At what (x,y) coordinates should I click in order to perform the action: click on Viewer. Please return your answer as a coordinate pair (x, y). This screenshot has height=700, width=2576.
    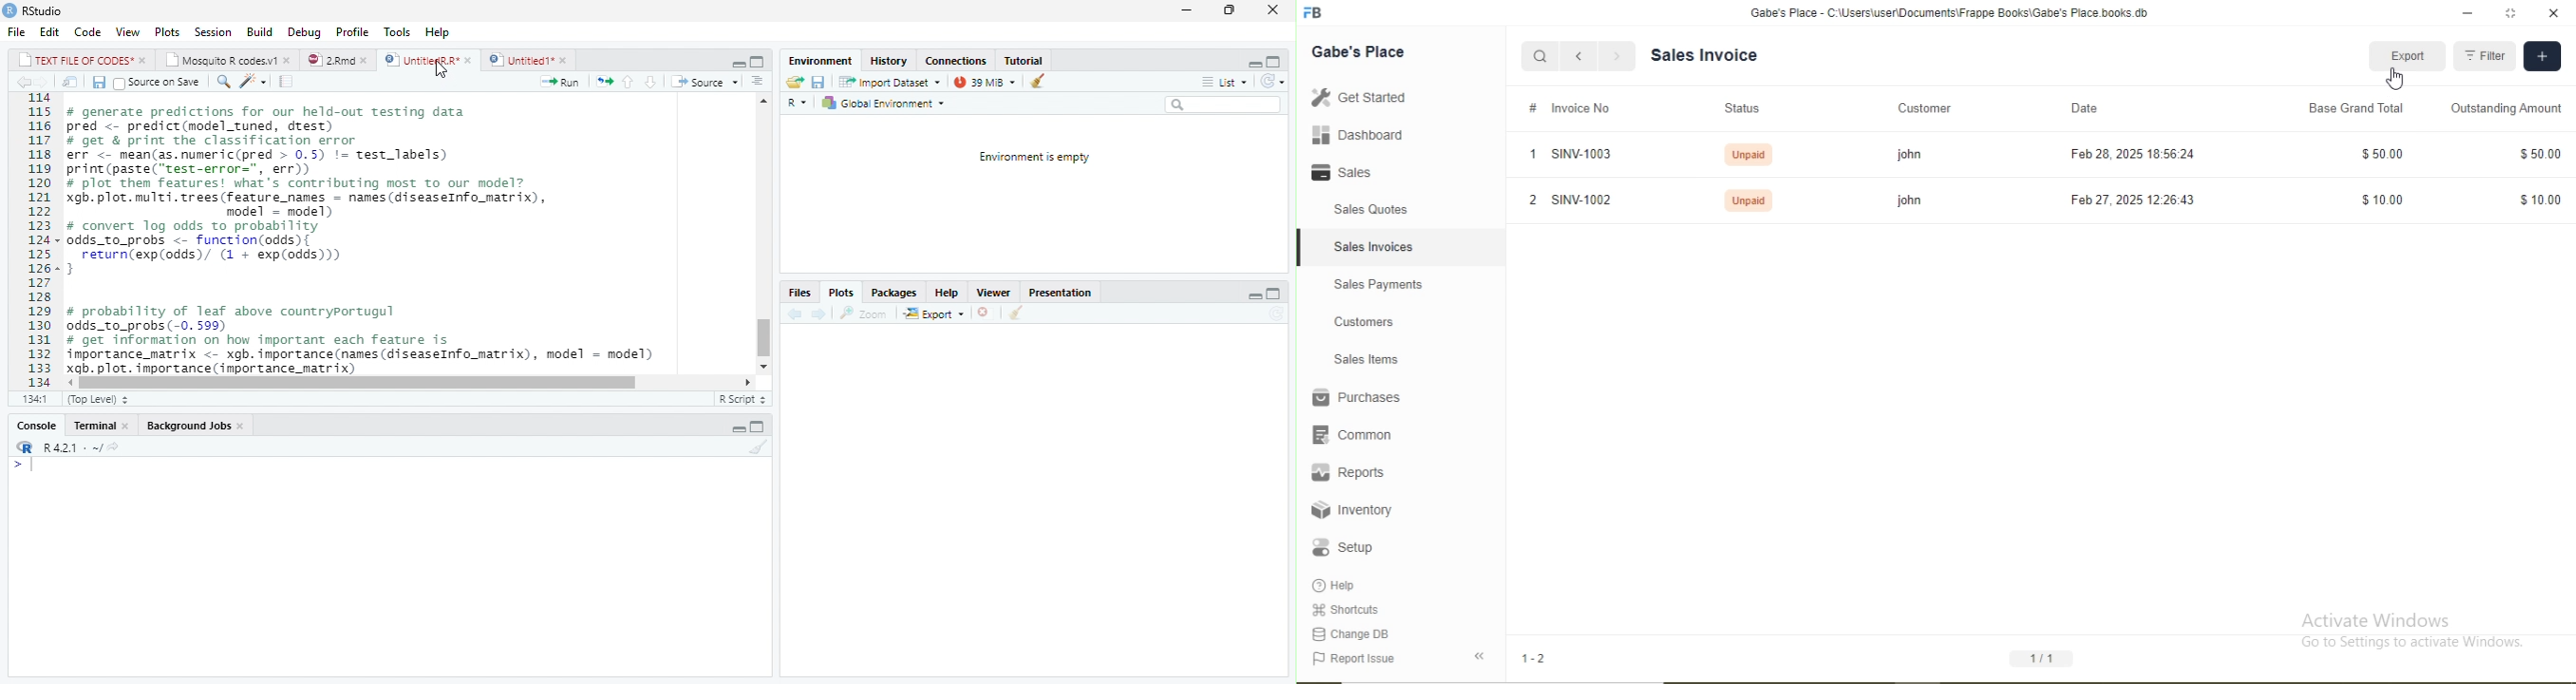
    Looking at the image, I should click on (996, 292).